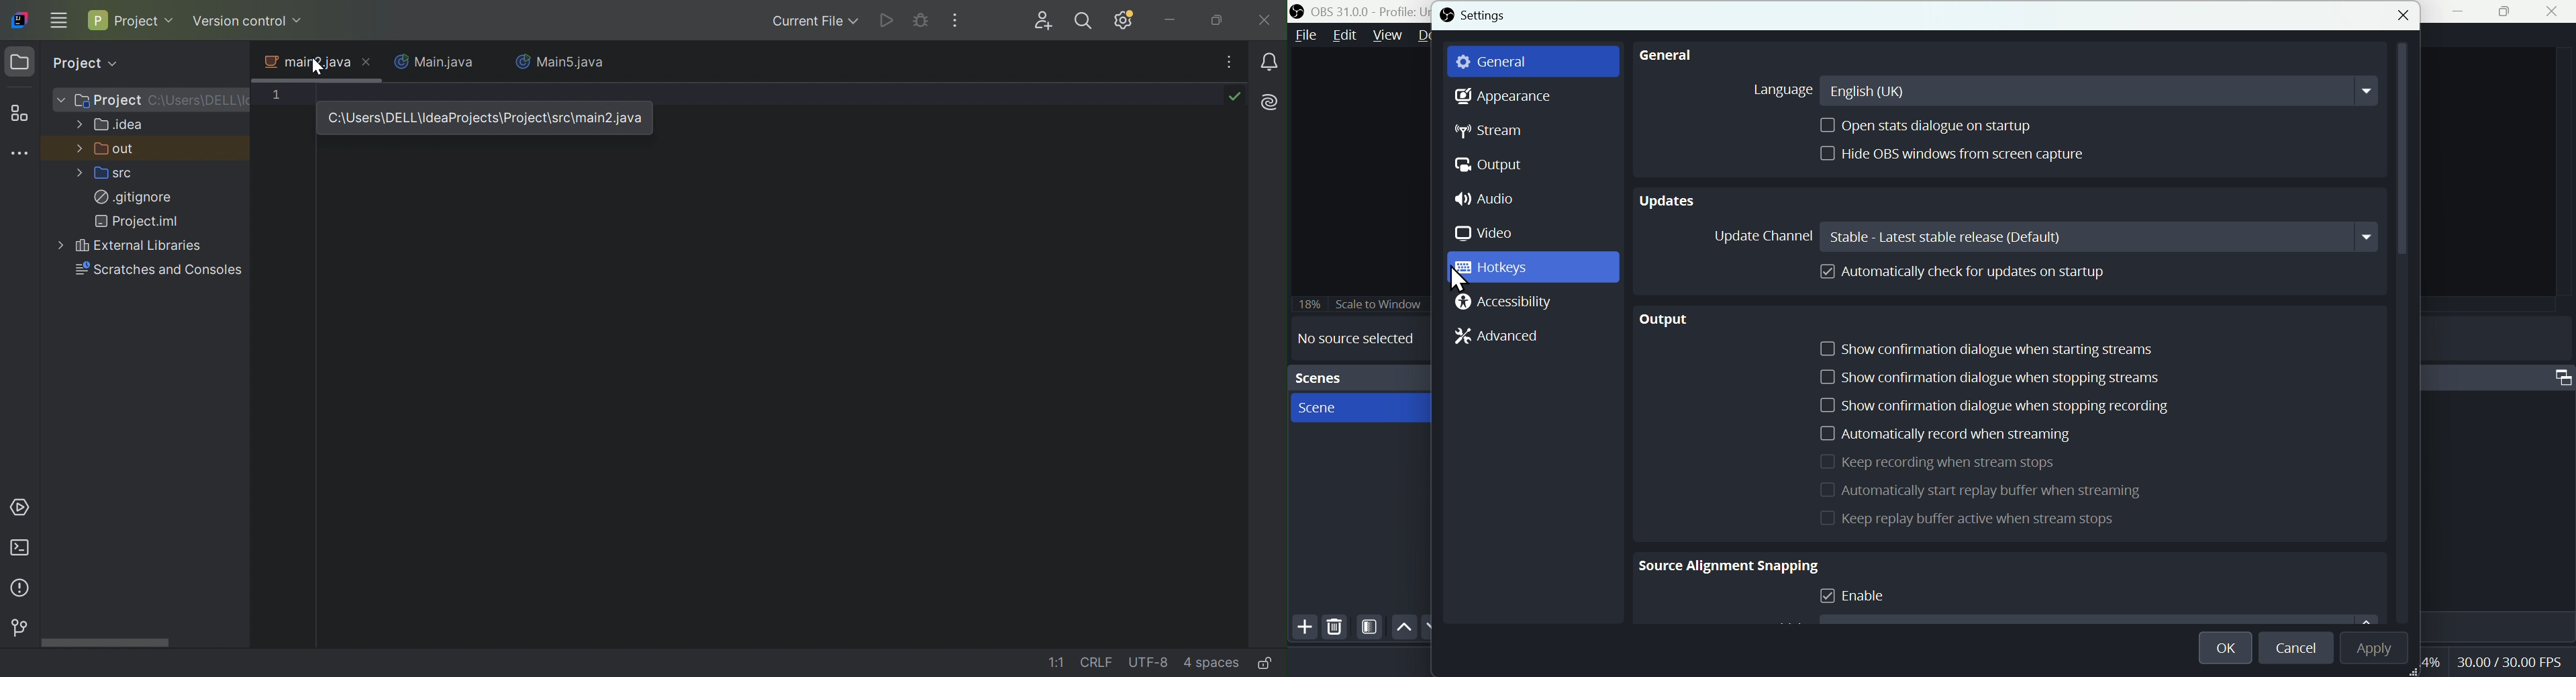 The width and height of the screenshot is (2576, 700). Describe the element at coordinates (1385, 36) in the screenshot. I see `View` at that location.